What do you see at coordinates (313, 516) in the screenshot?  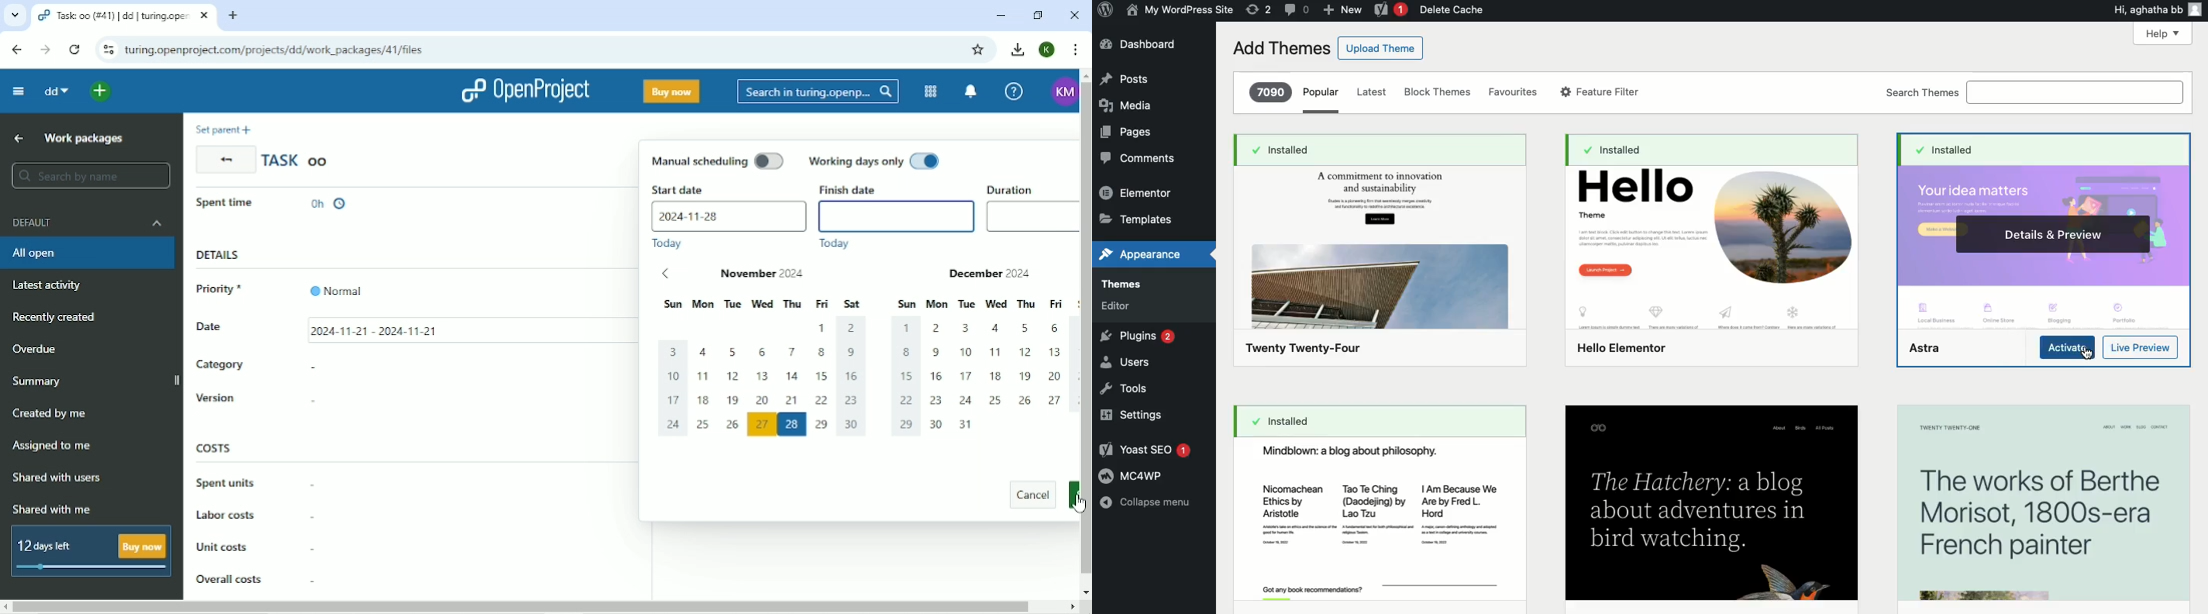 I see `-` at bounding box center [313, 516].